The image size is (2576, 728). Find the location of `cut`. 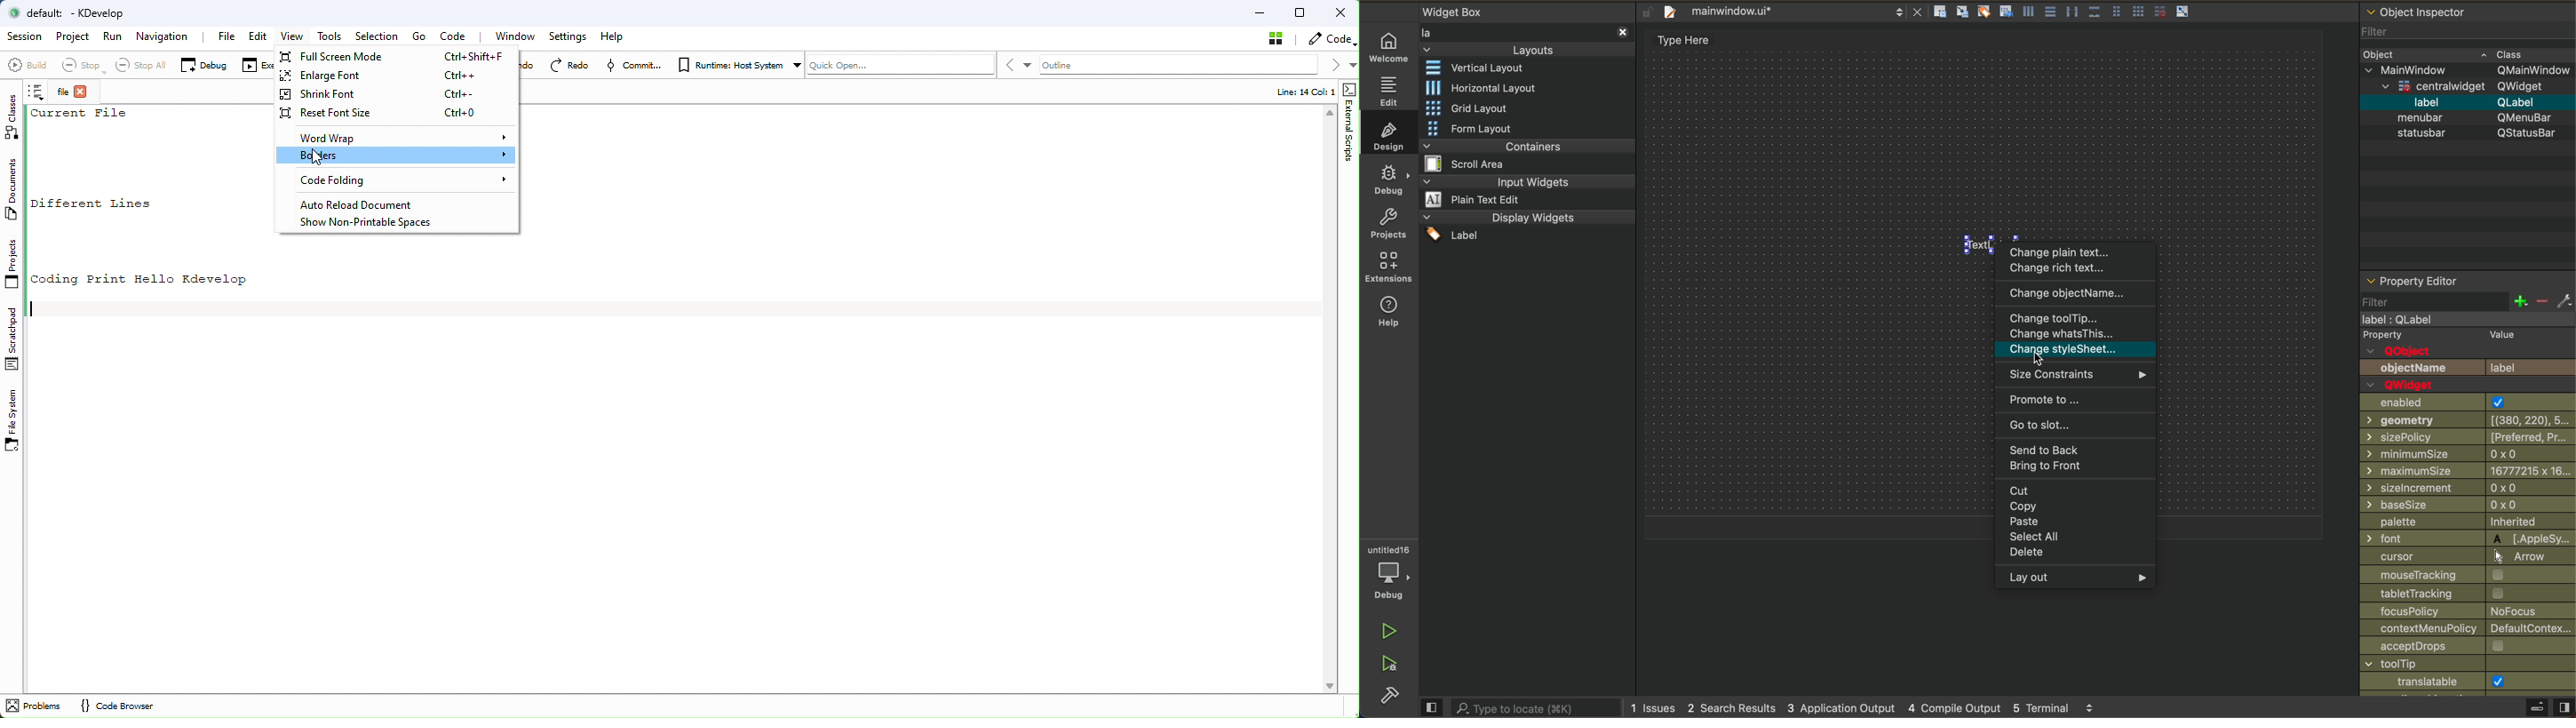

cut is located at coordinates (2075, 491).